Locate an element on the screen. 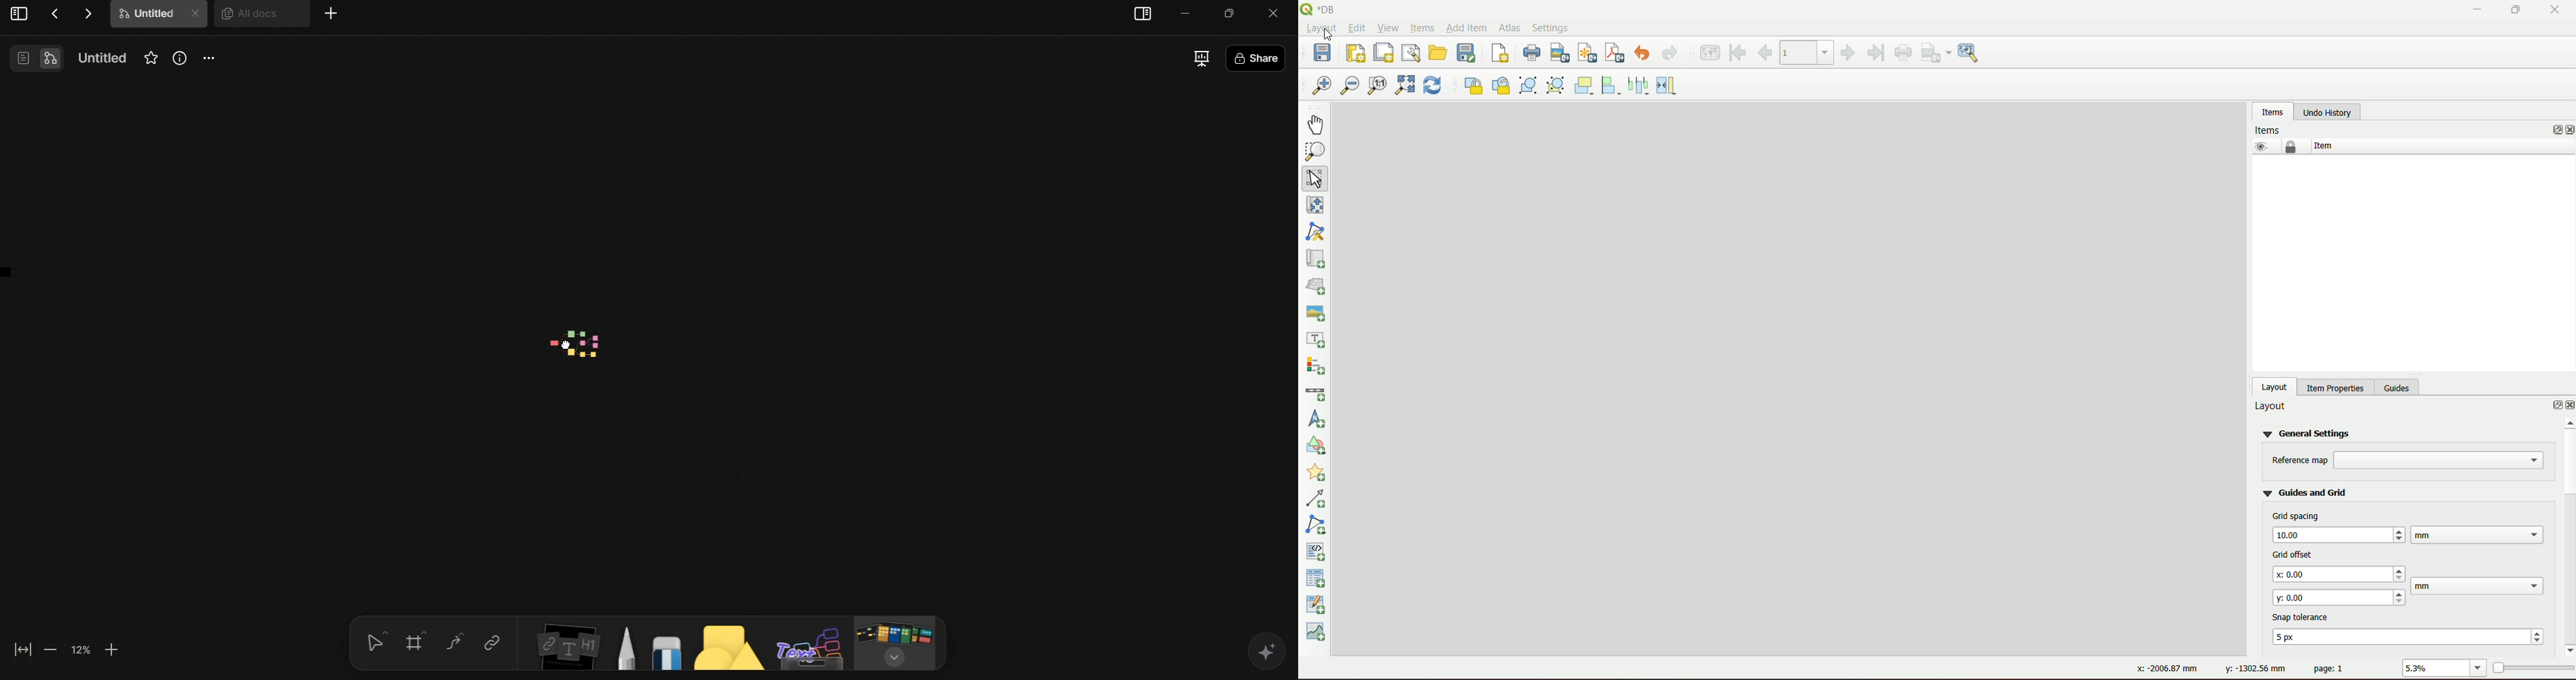 This screenshot has height=700, width=2576. pan layout is located at coordinates (1317, 124).